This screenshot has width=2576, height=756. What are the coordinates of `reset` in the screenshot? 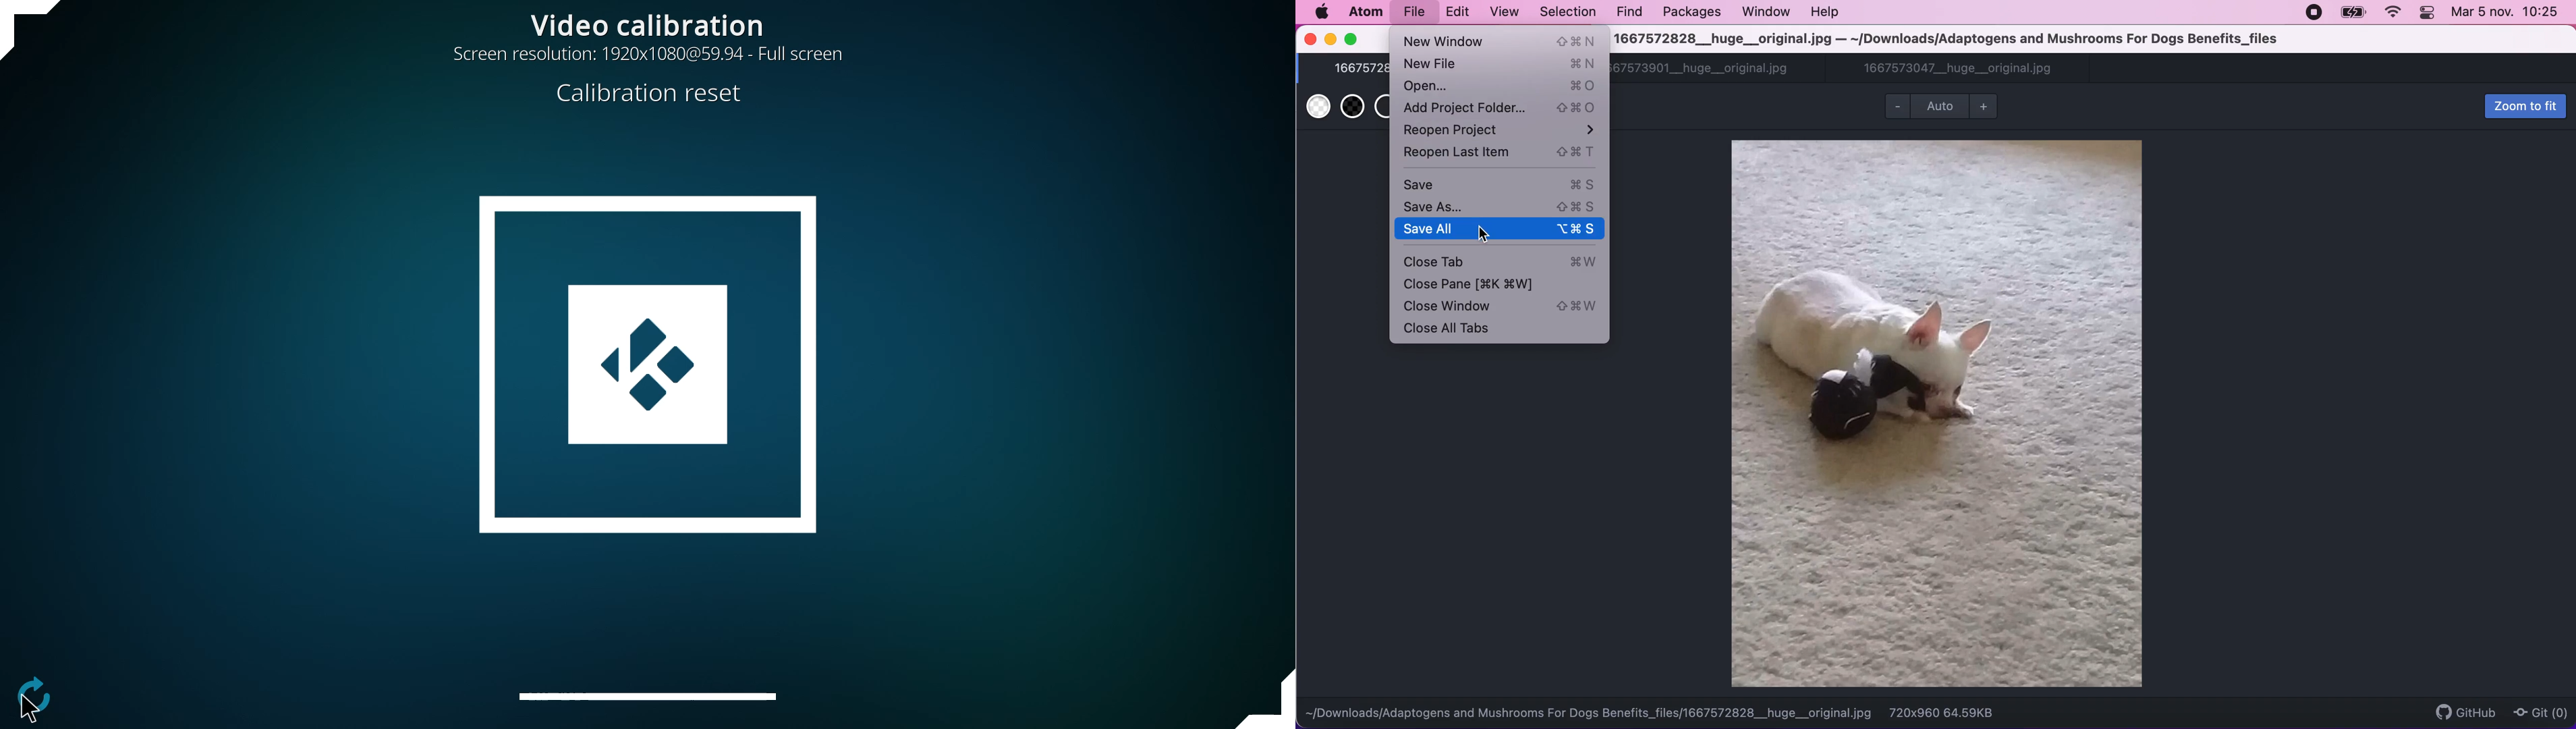 It's located at (654, 93).